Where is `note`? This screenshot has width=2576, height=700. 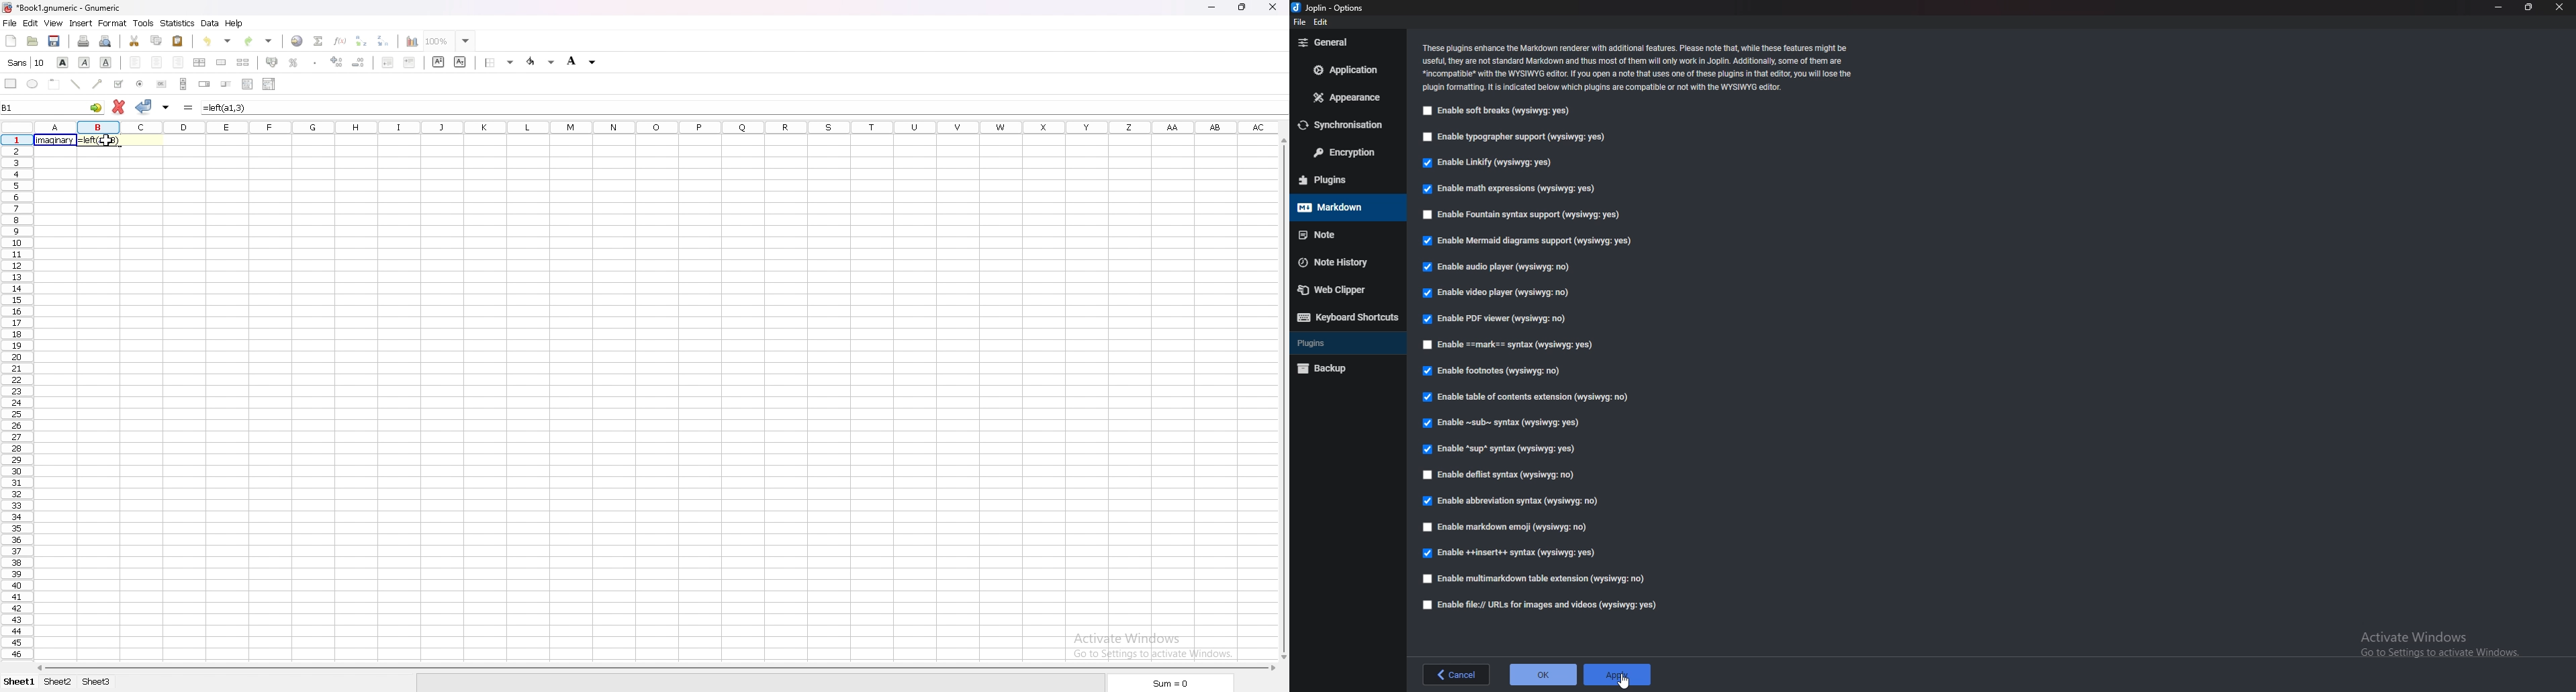
note is located at coordinates (1343, 234).